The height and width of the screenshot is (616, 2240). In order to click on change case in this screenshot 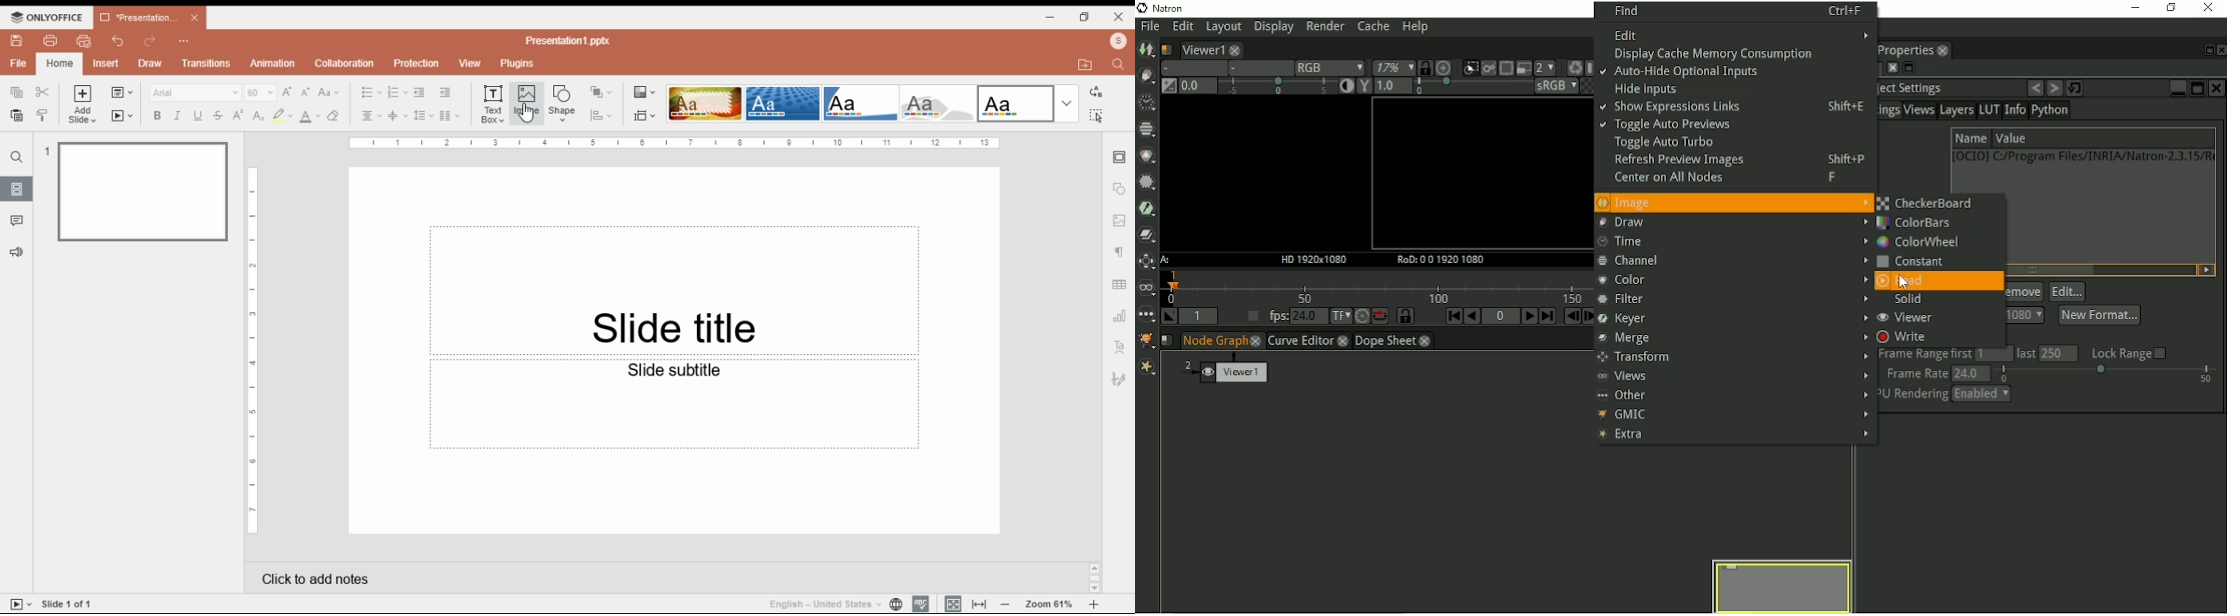, I will do `click(329, 92)`.